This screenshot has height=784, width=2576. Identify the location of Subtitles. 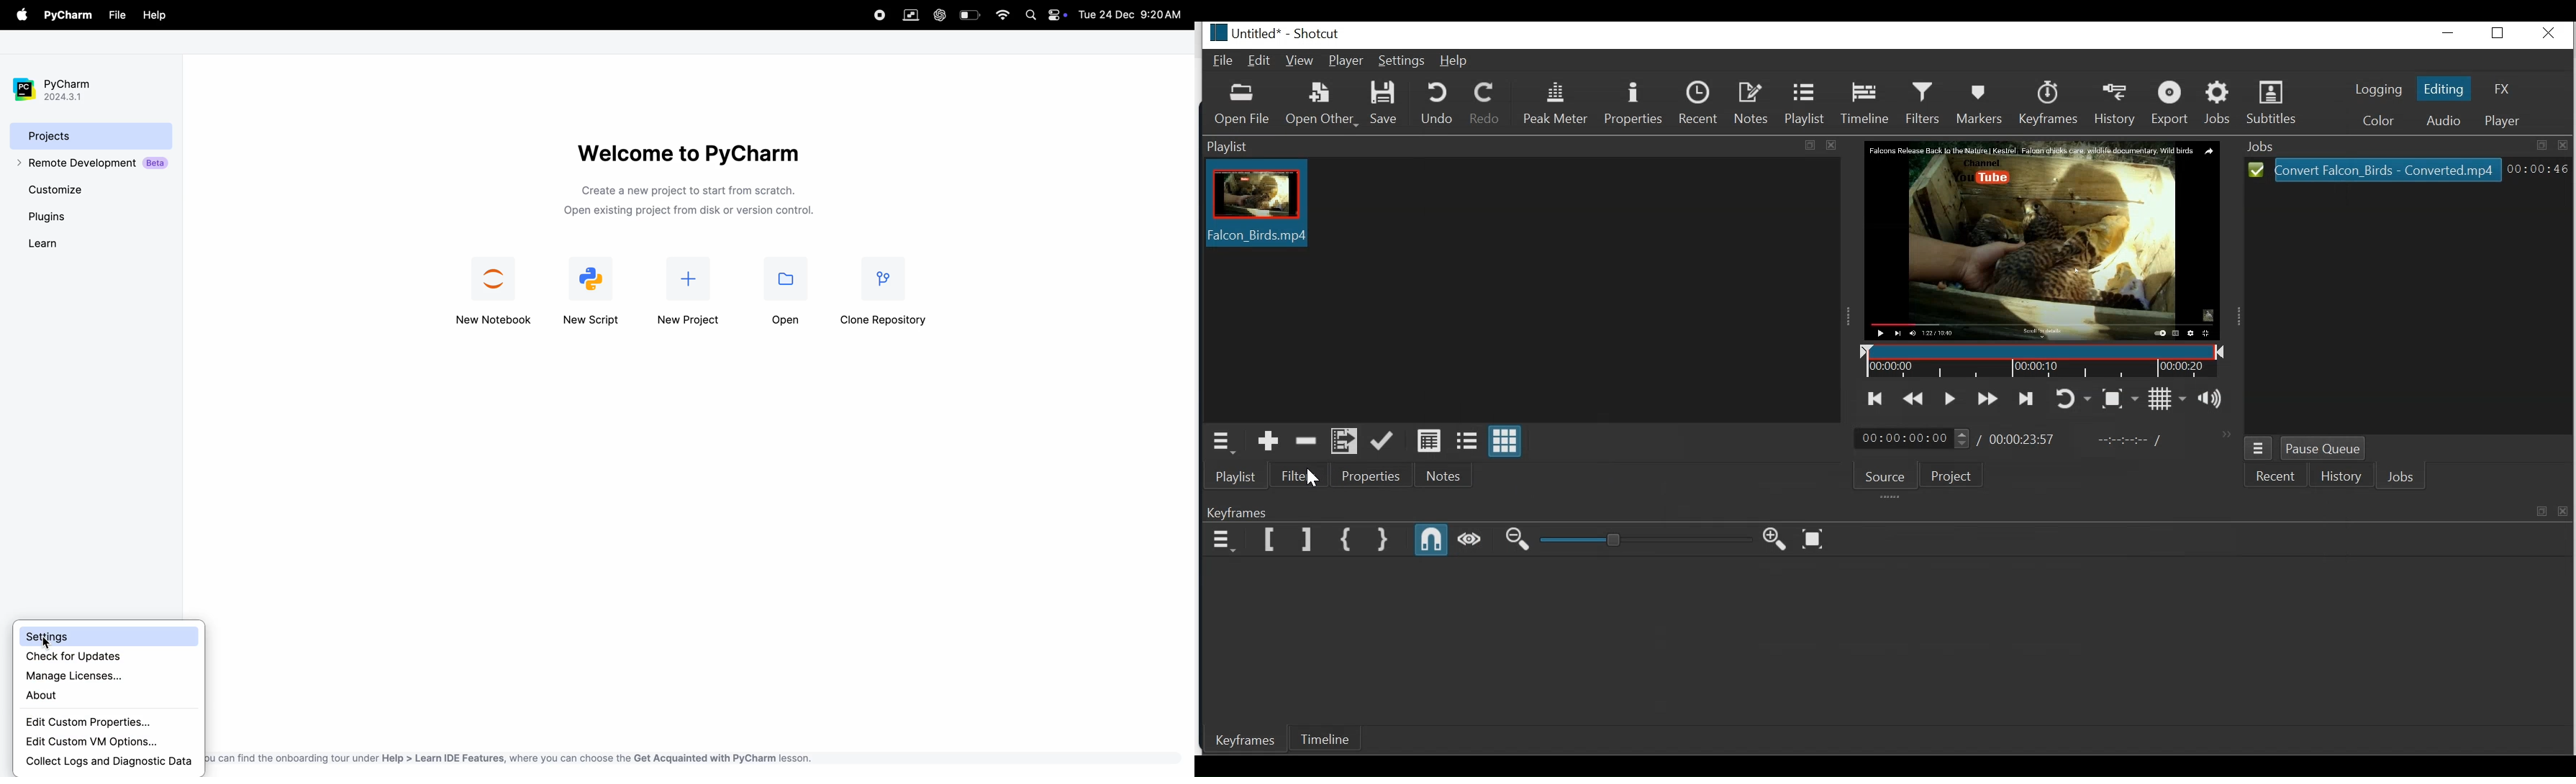
(2272, 102).